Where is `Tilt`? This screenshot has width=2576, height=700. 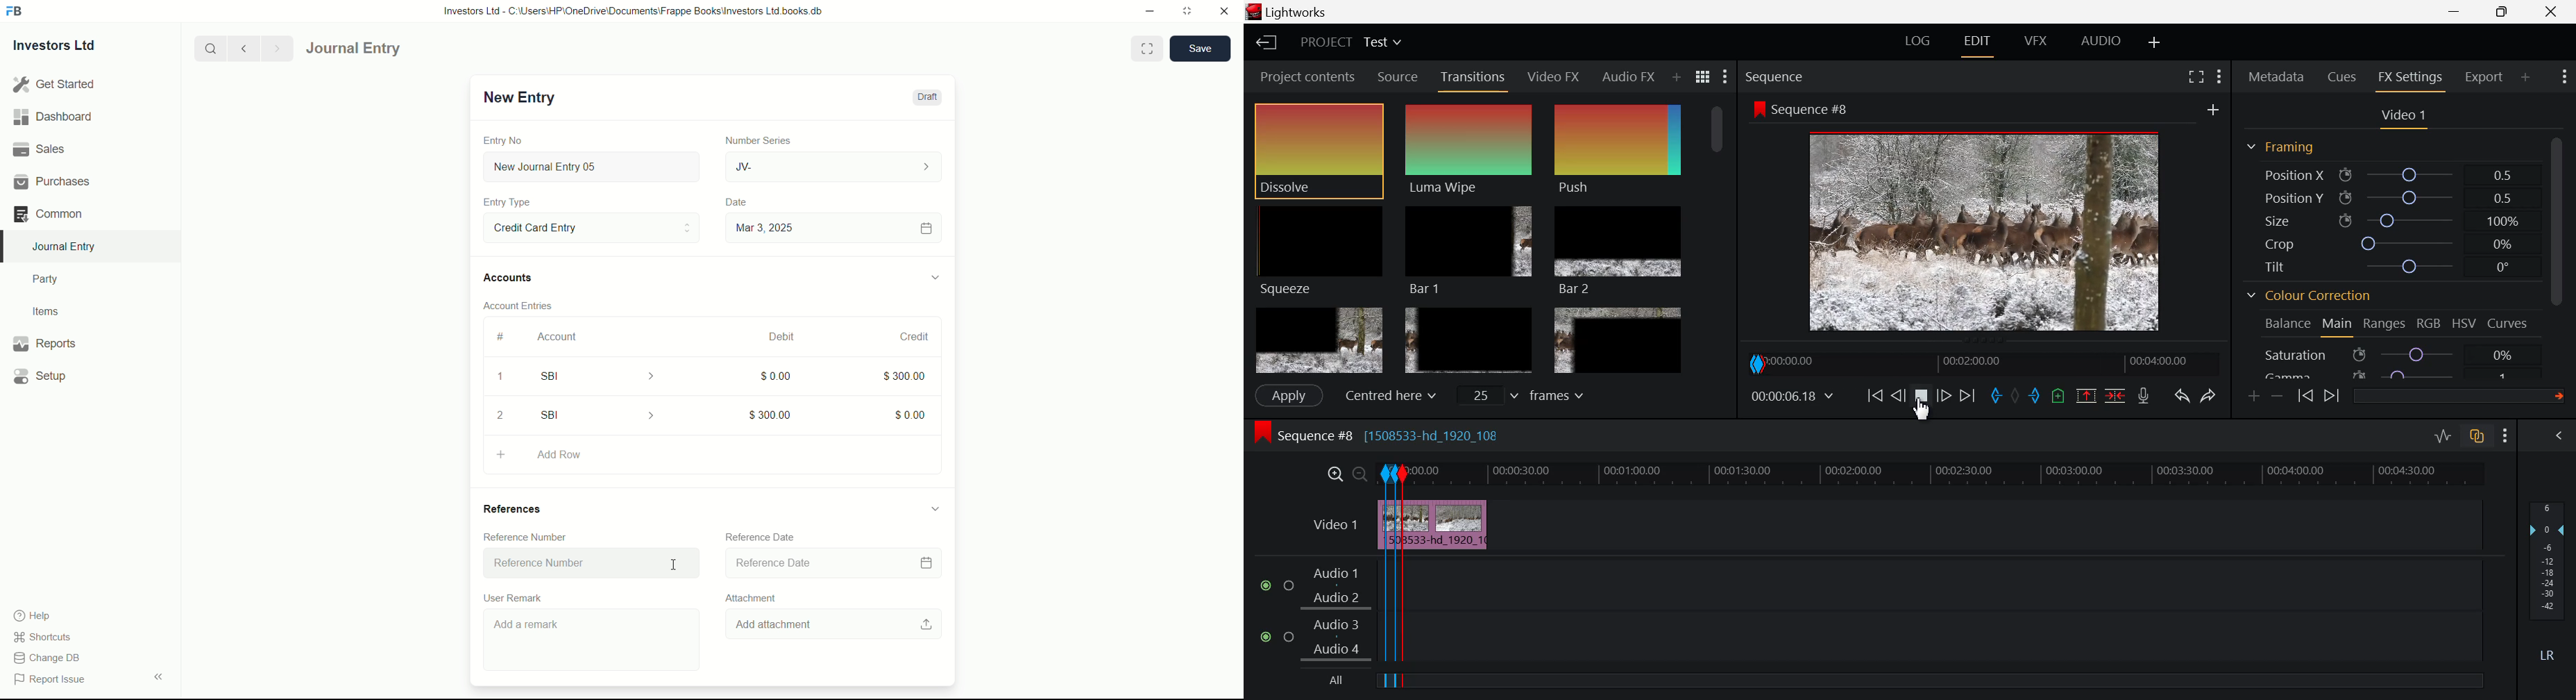
Tilt is located at coordinates (2391, 268).